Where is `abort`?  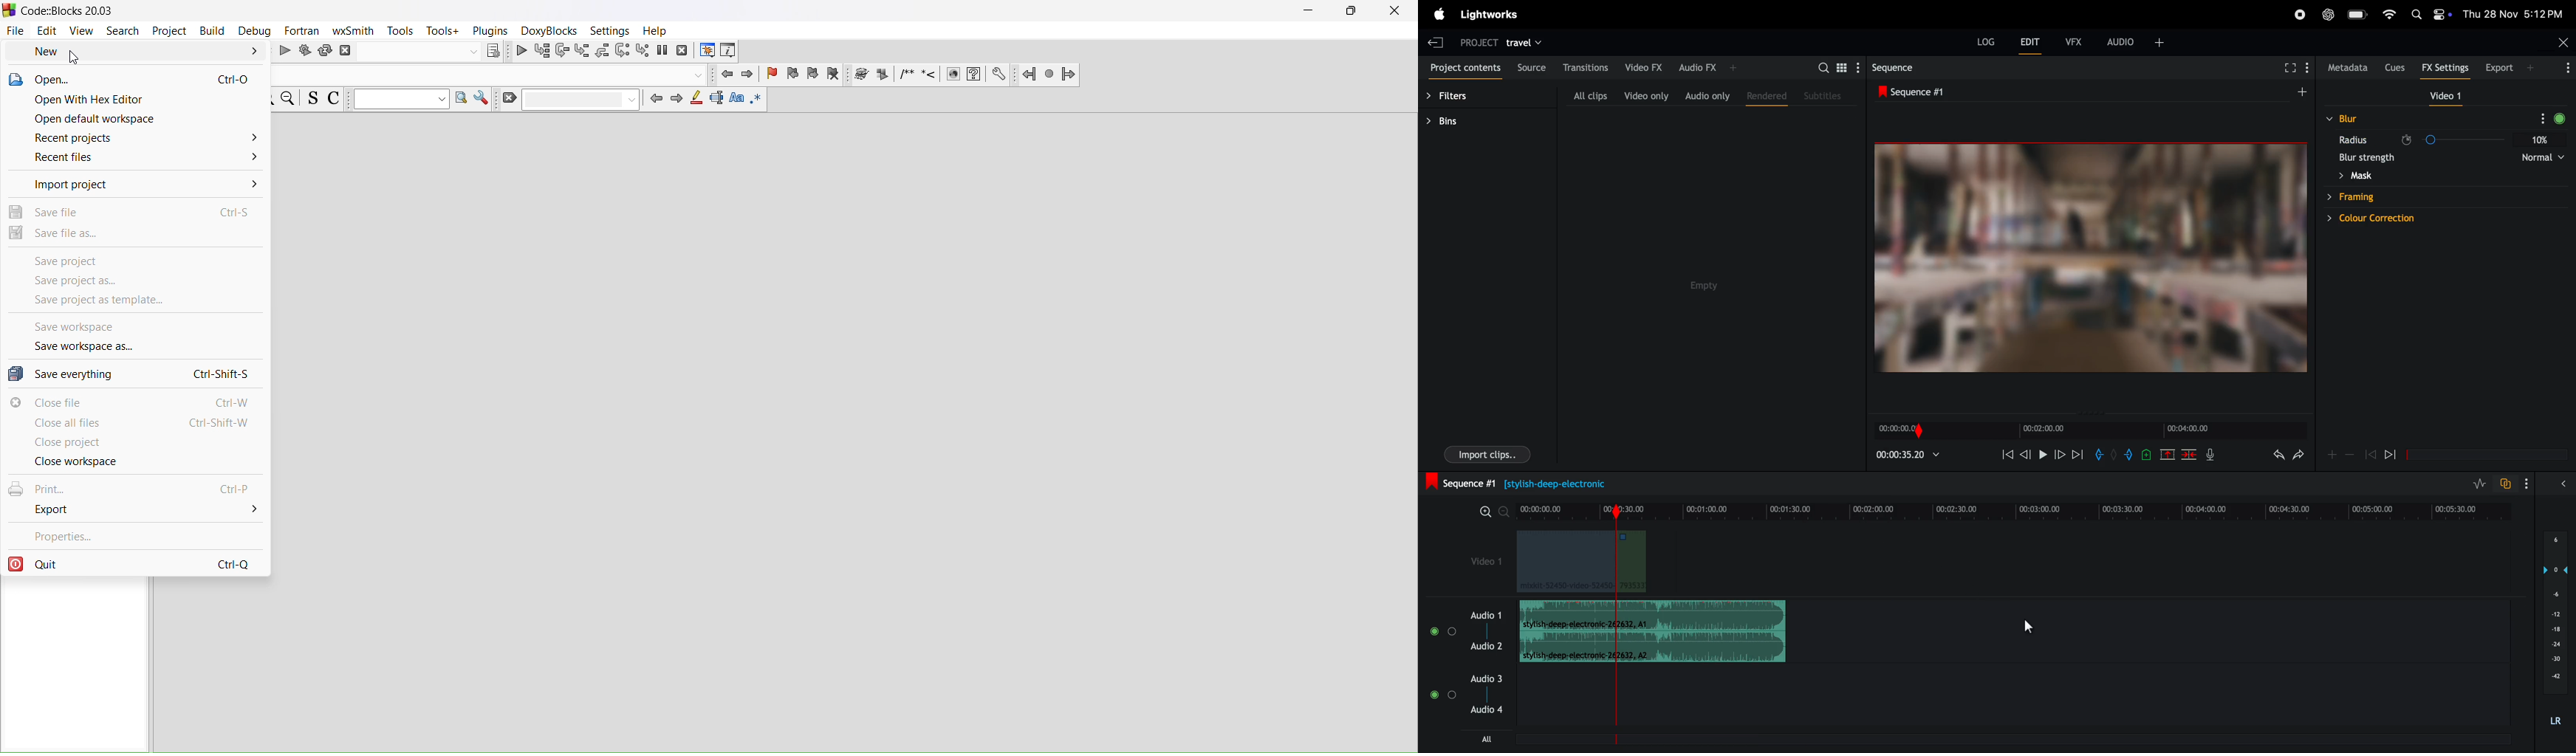 abort is located at coordinates (346, 52).